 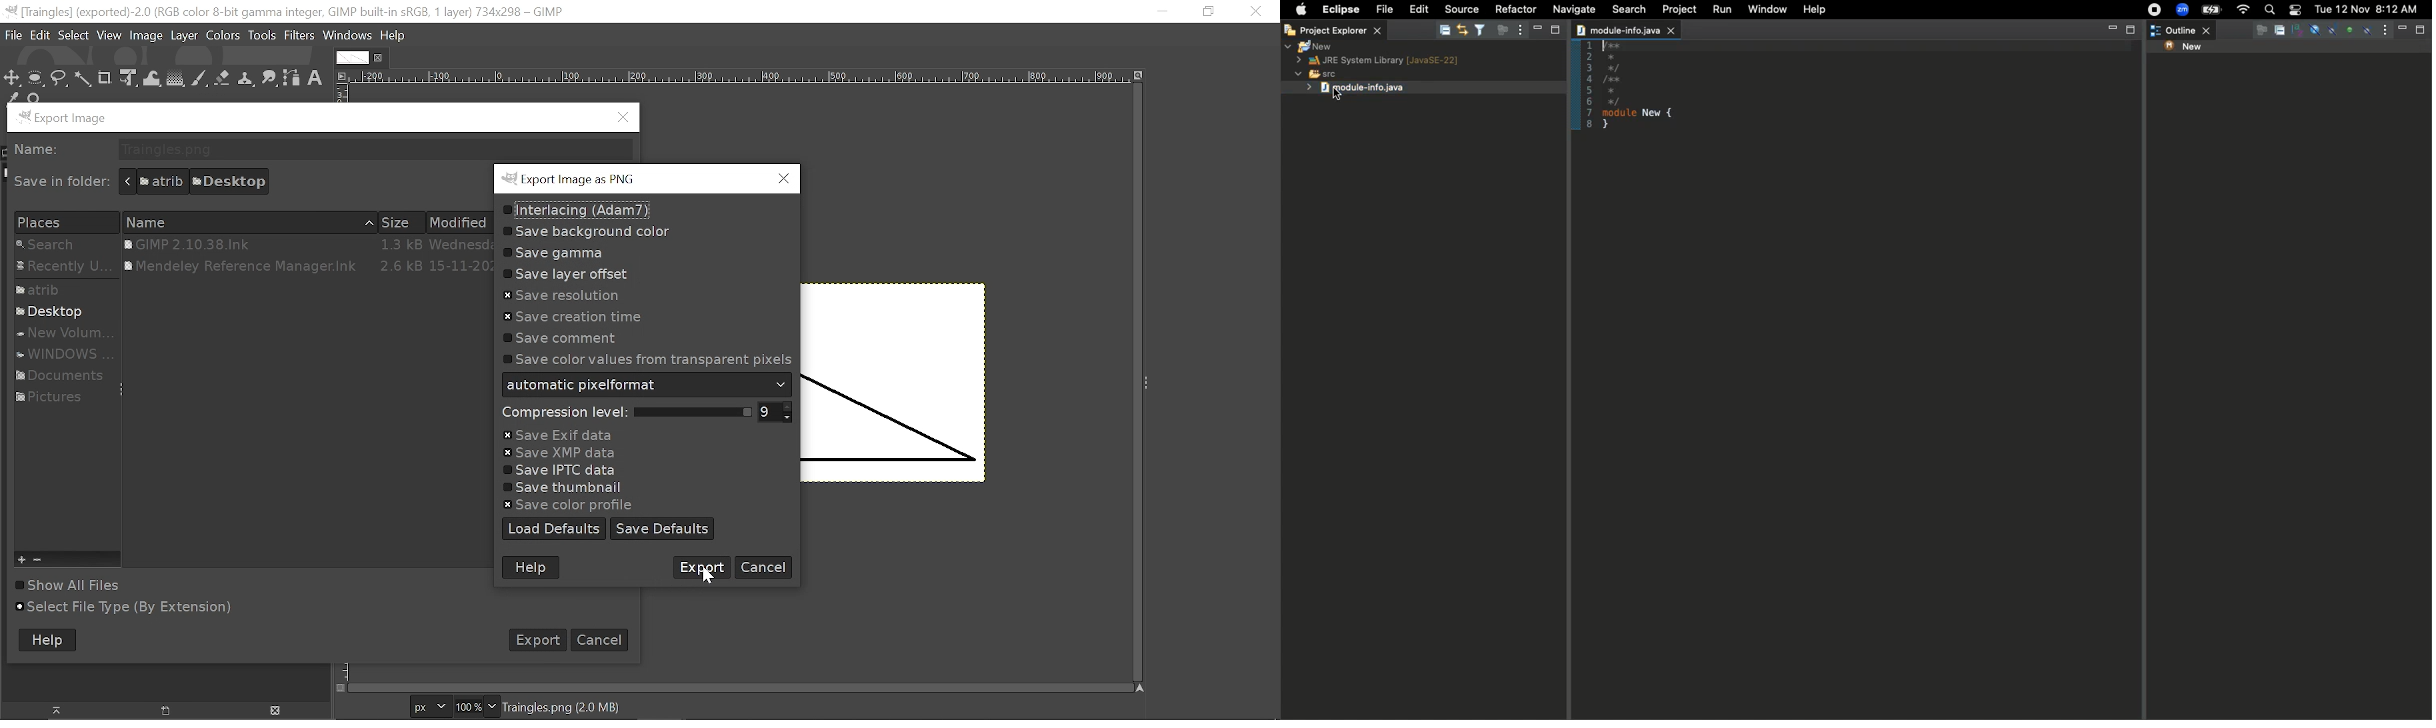 What do you see at coordinates (623, 413) in the screenshot?
I see `Change Compression level` at bounding box center [623, 413].